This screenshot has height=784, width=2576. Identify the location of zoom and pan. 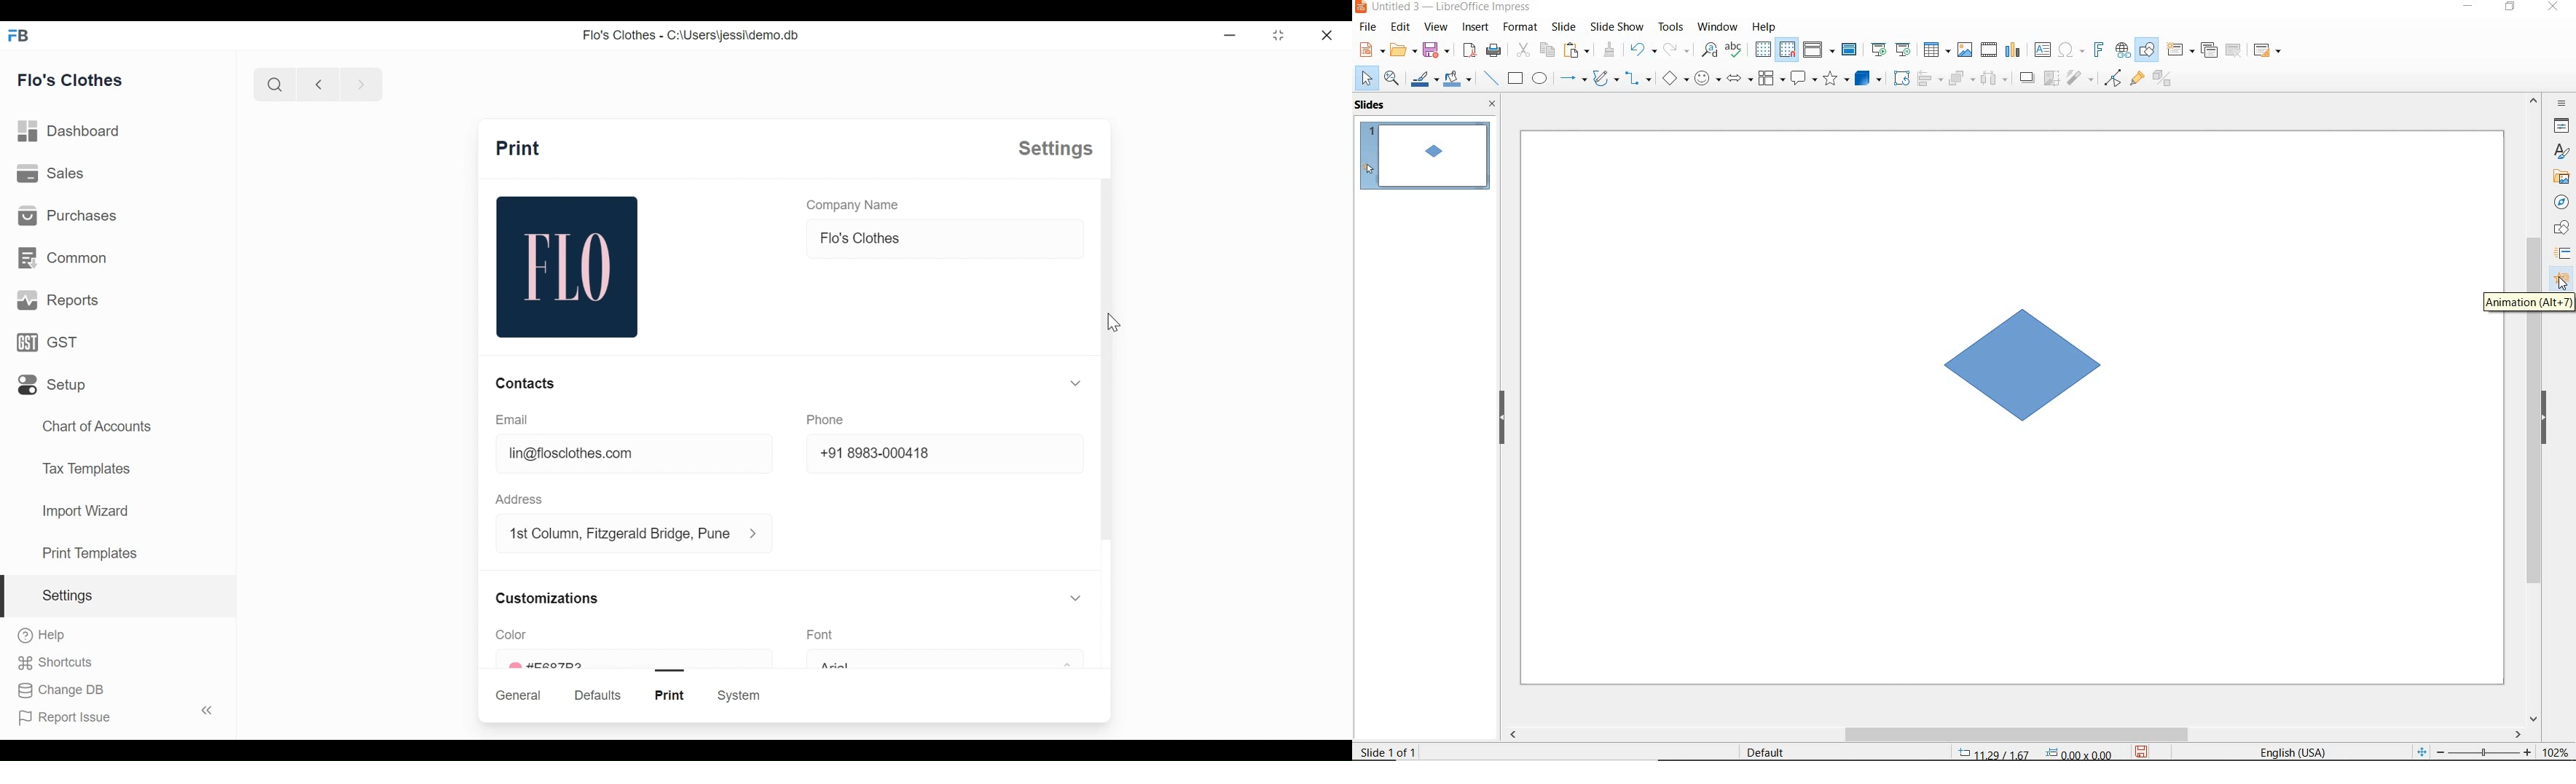
(1392, 79).